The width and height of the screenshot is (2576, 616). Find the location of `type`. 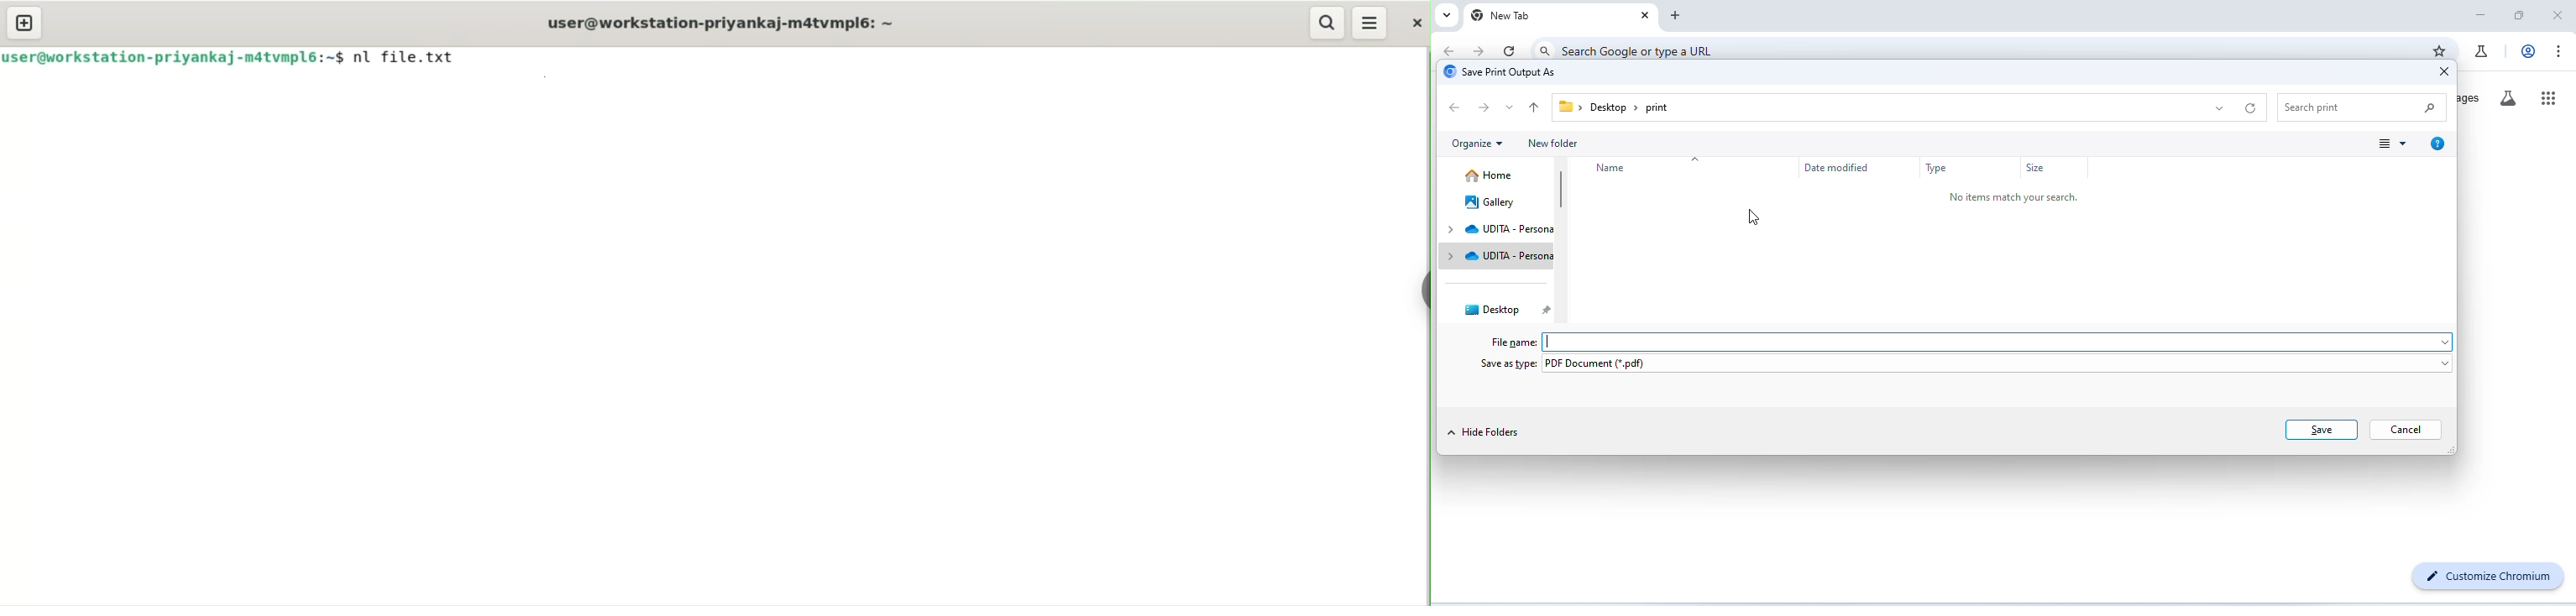

type is located at coordinates (1939, 170).